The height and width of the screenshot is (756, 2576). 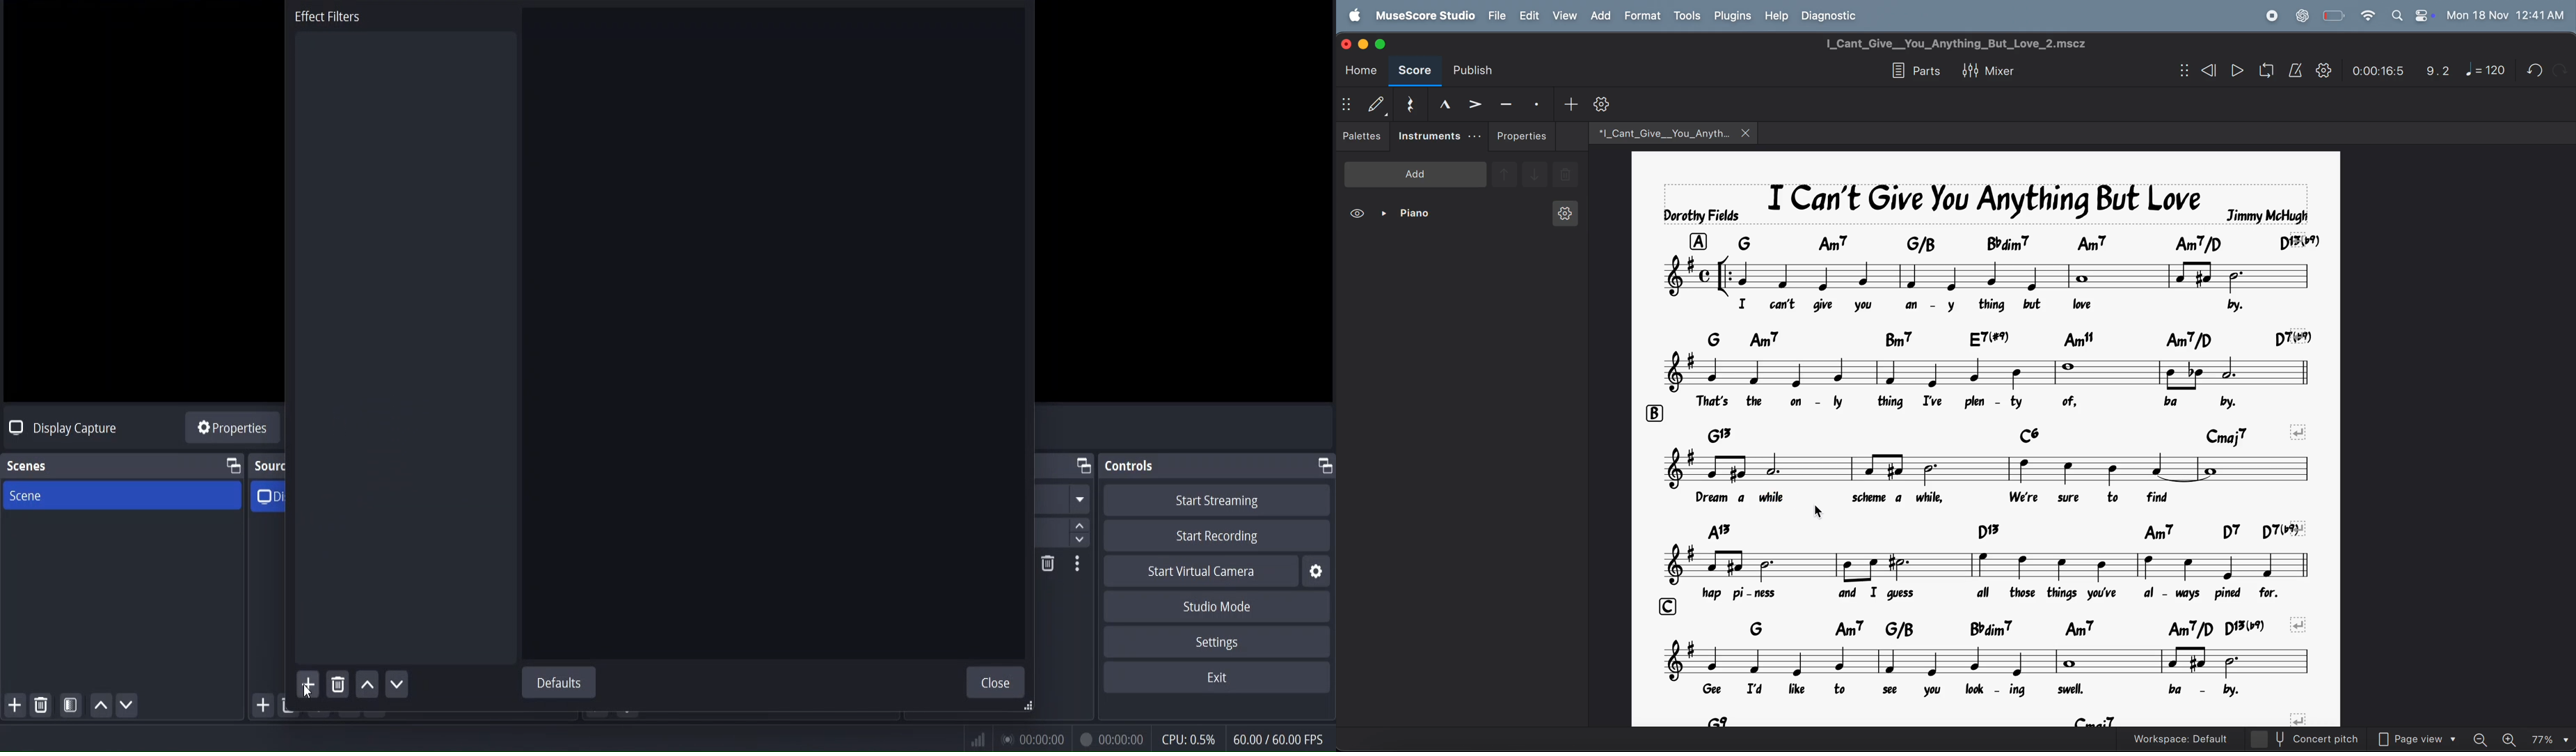 What do you see at coordinates (1413, 174) in the screenshot?
I see `add` at bounding box center [1413, 174].